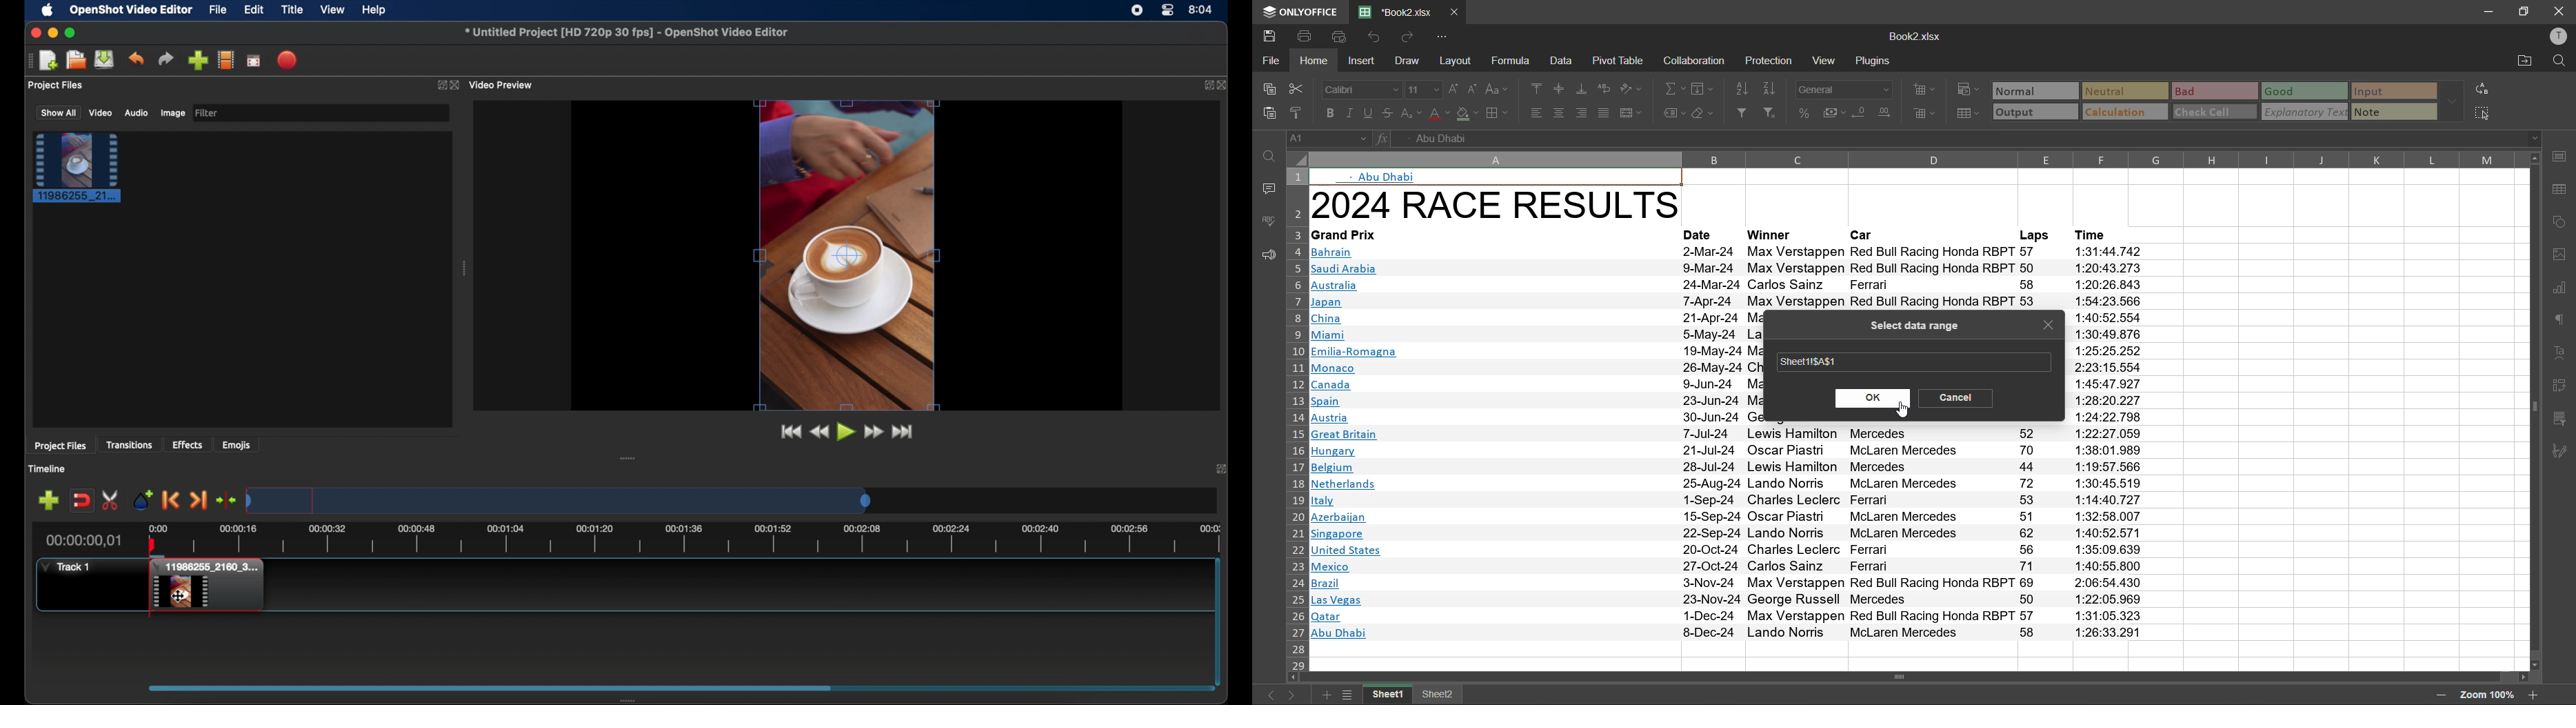 The width and height of the screenshot is (2576, 728). Describe the element at coordinates (1910, 263) in the screenshot. I see `Date, Winner,Car,Laps, Time Data` at that location.